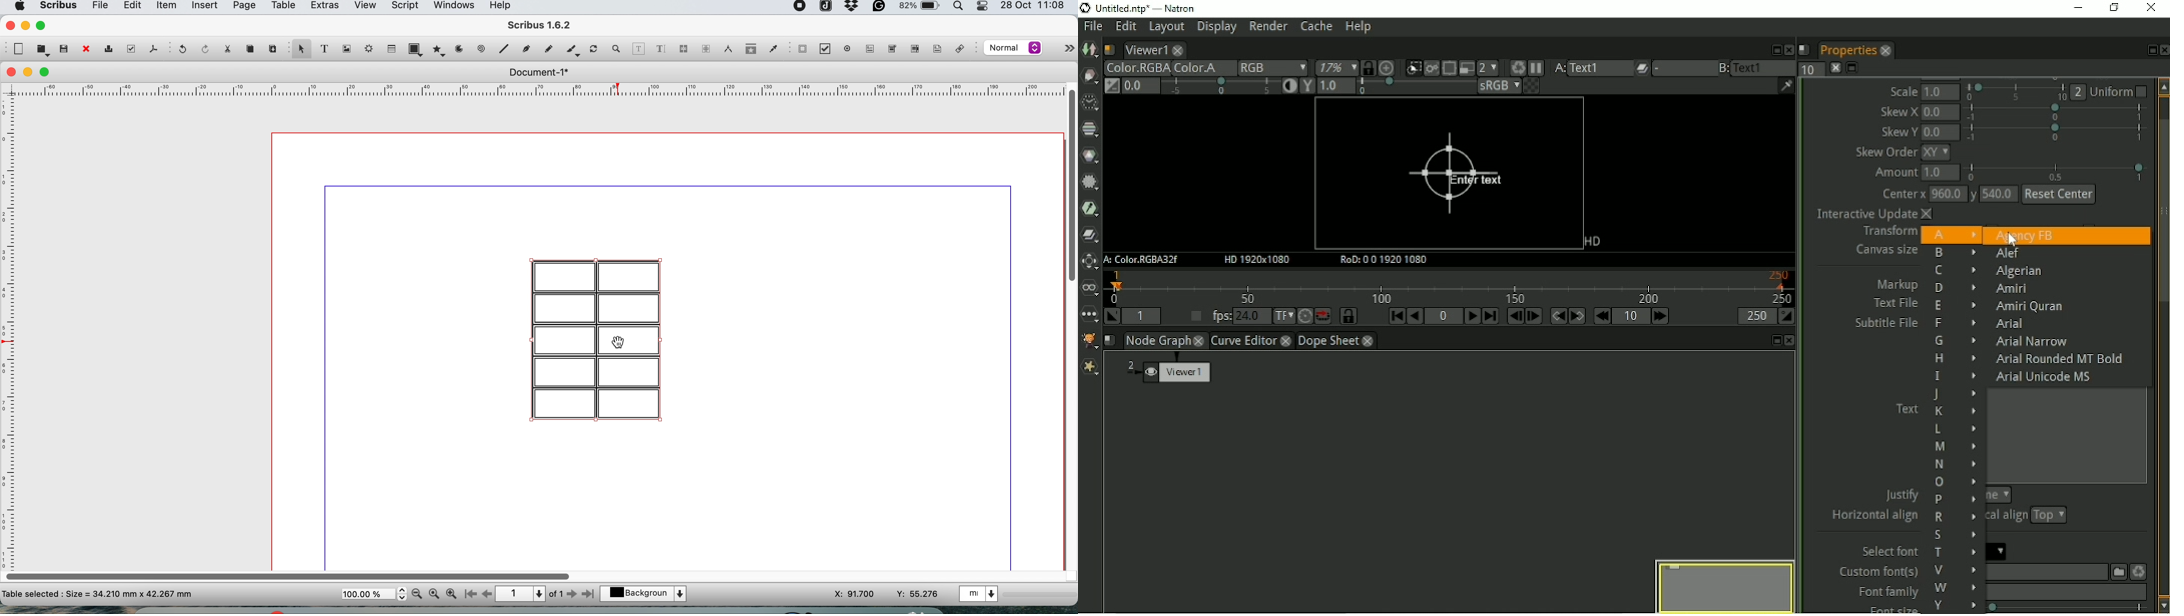 The image size is (2184, 616). I want to click on select the current layer, so click(648, 595).